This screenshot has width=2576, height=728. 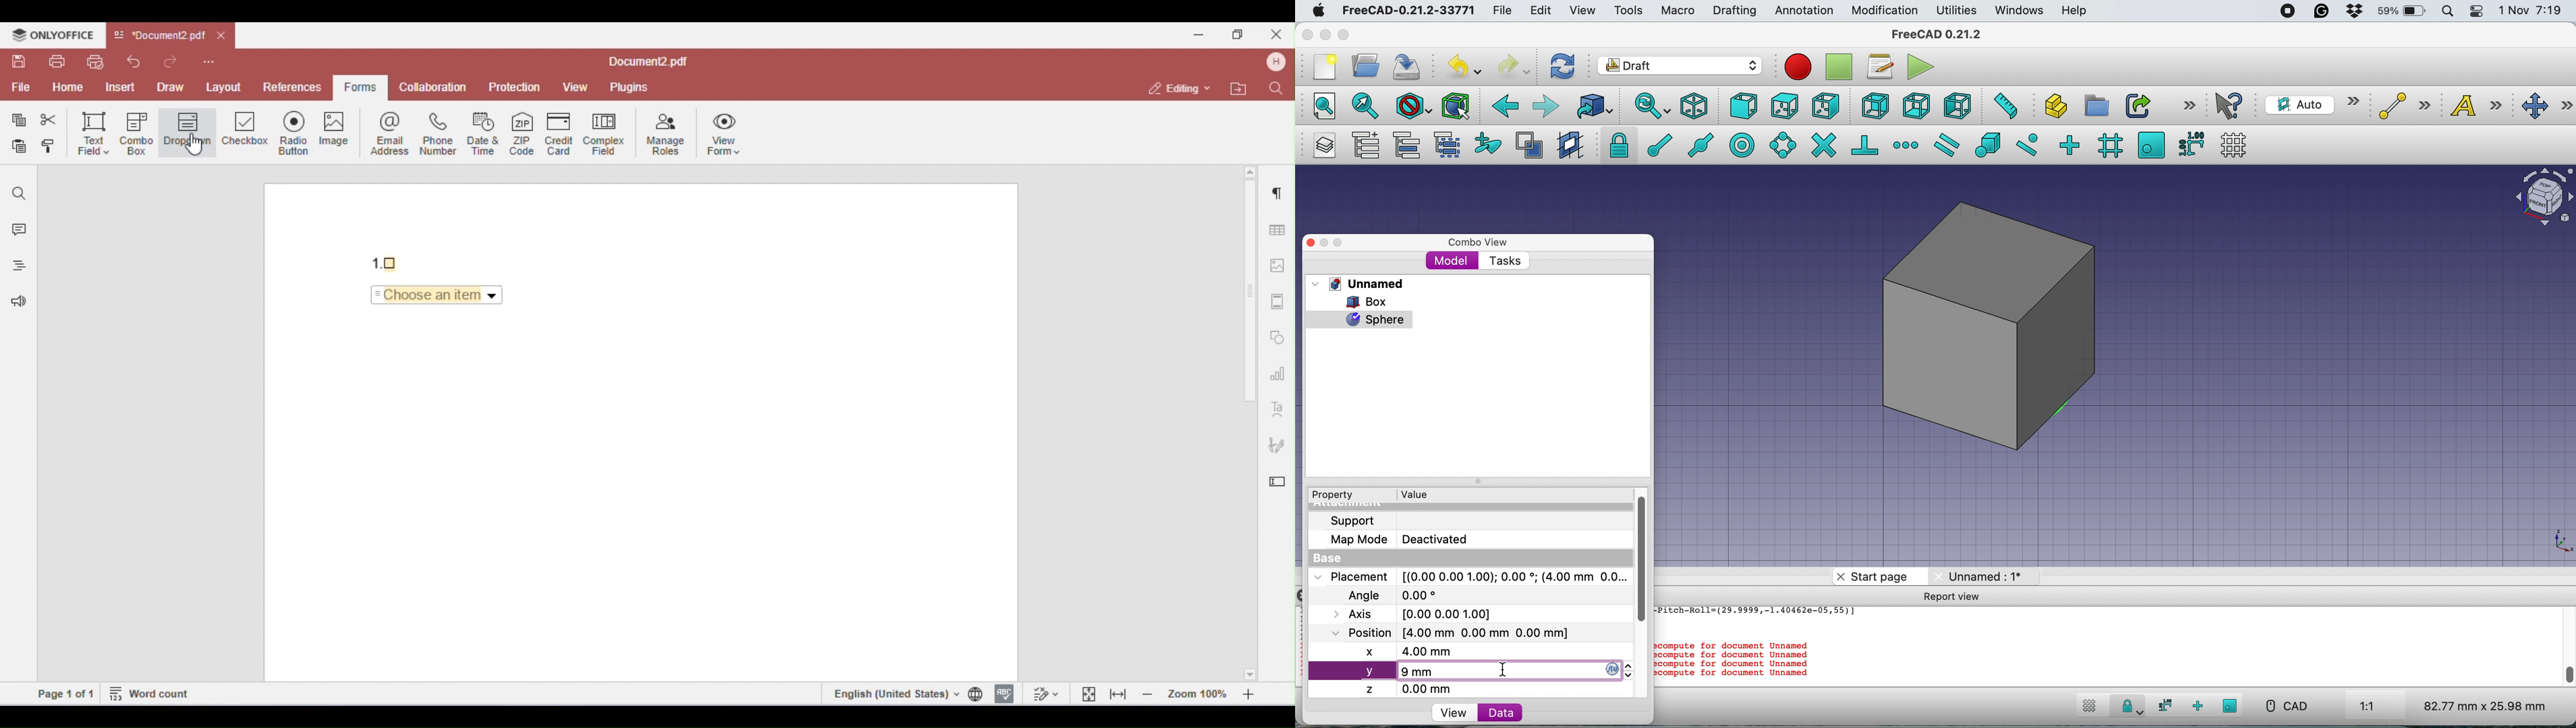 I want to click on close, so click(x=1308, y=32).